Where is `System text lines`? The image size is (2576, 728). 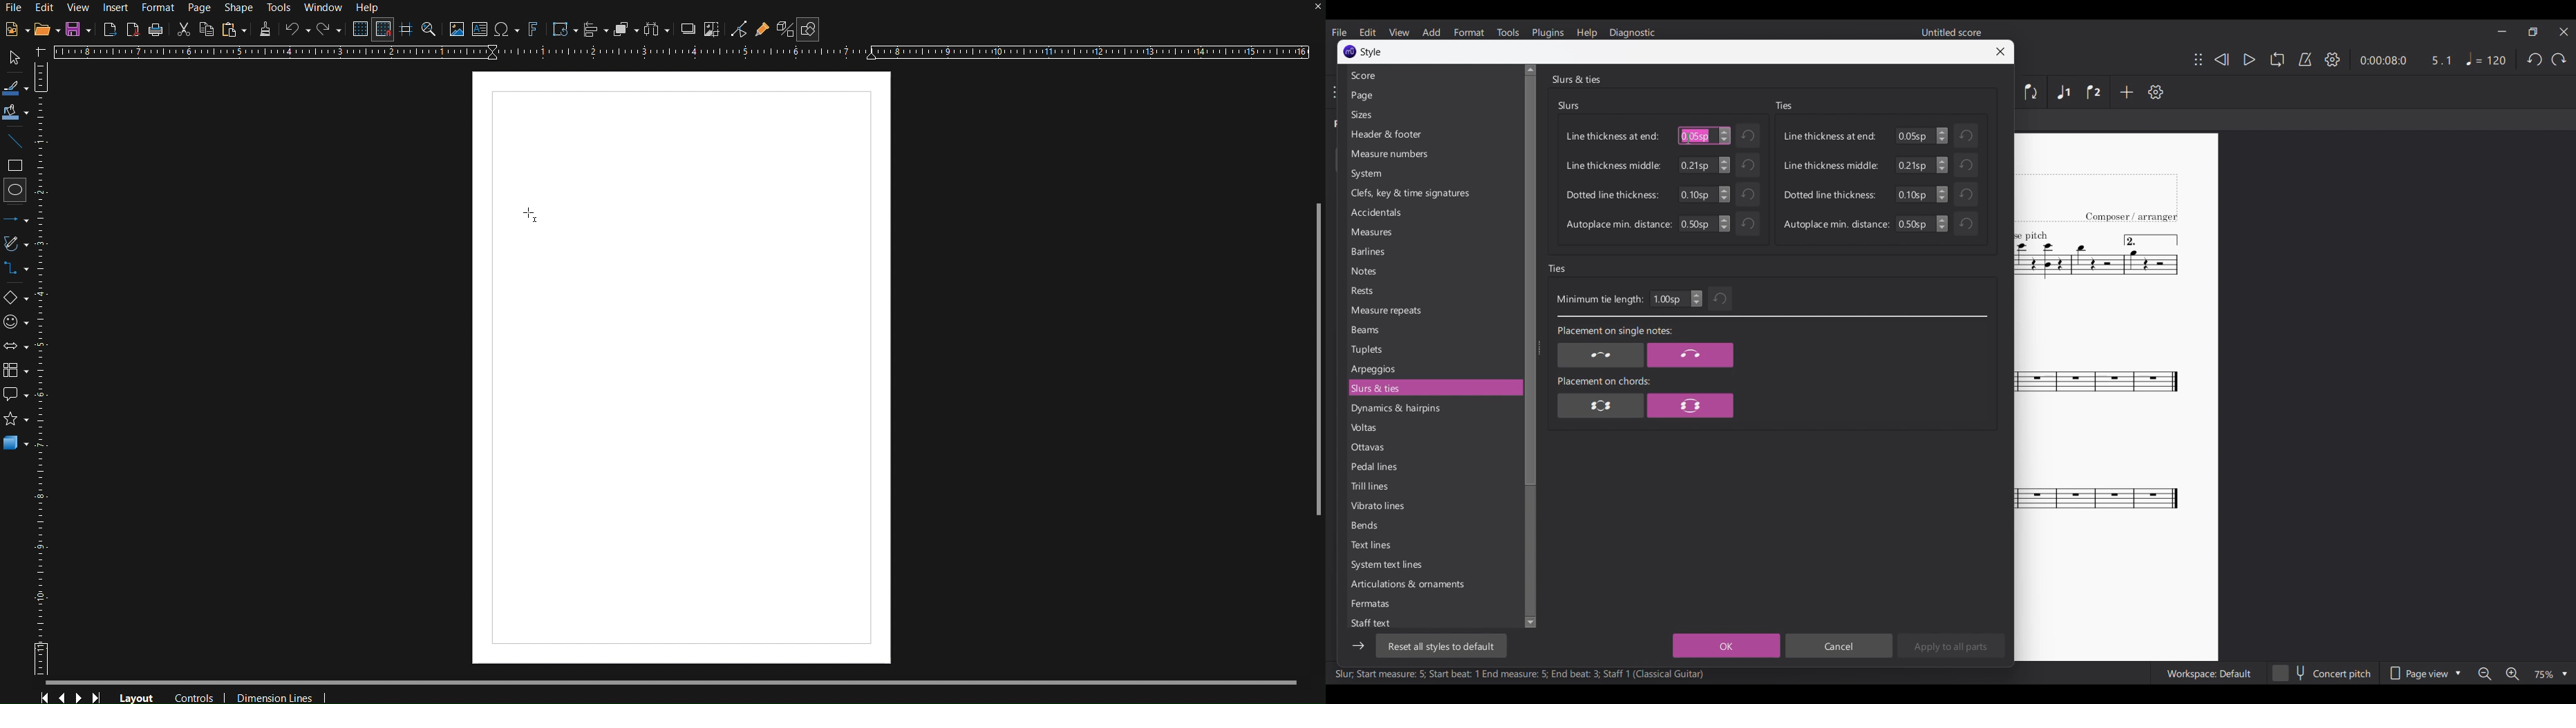 System text lines is located at coordinates (1433, 565).